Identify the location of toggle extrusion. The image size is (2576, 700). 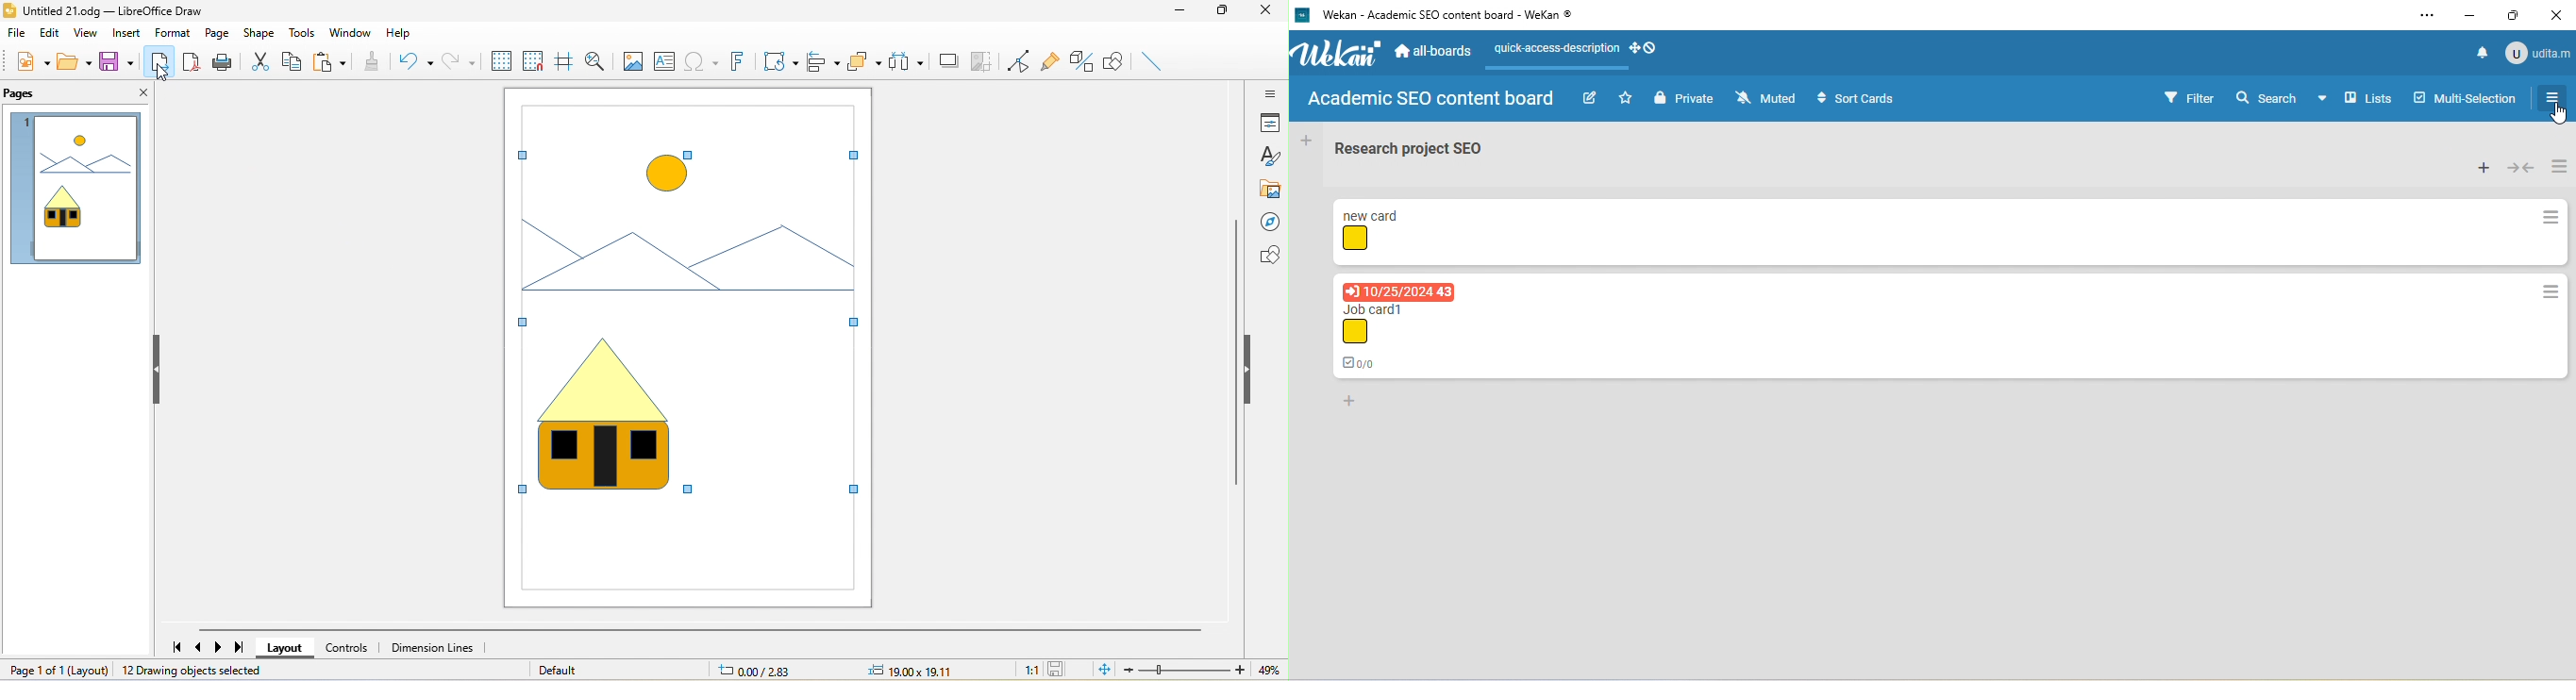
(1083, 63).